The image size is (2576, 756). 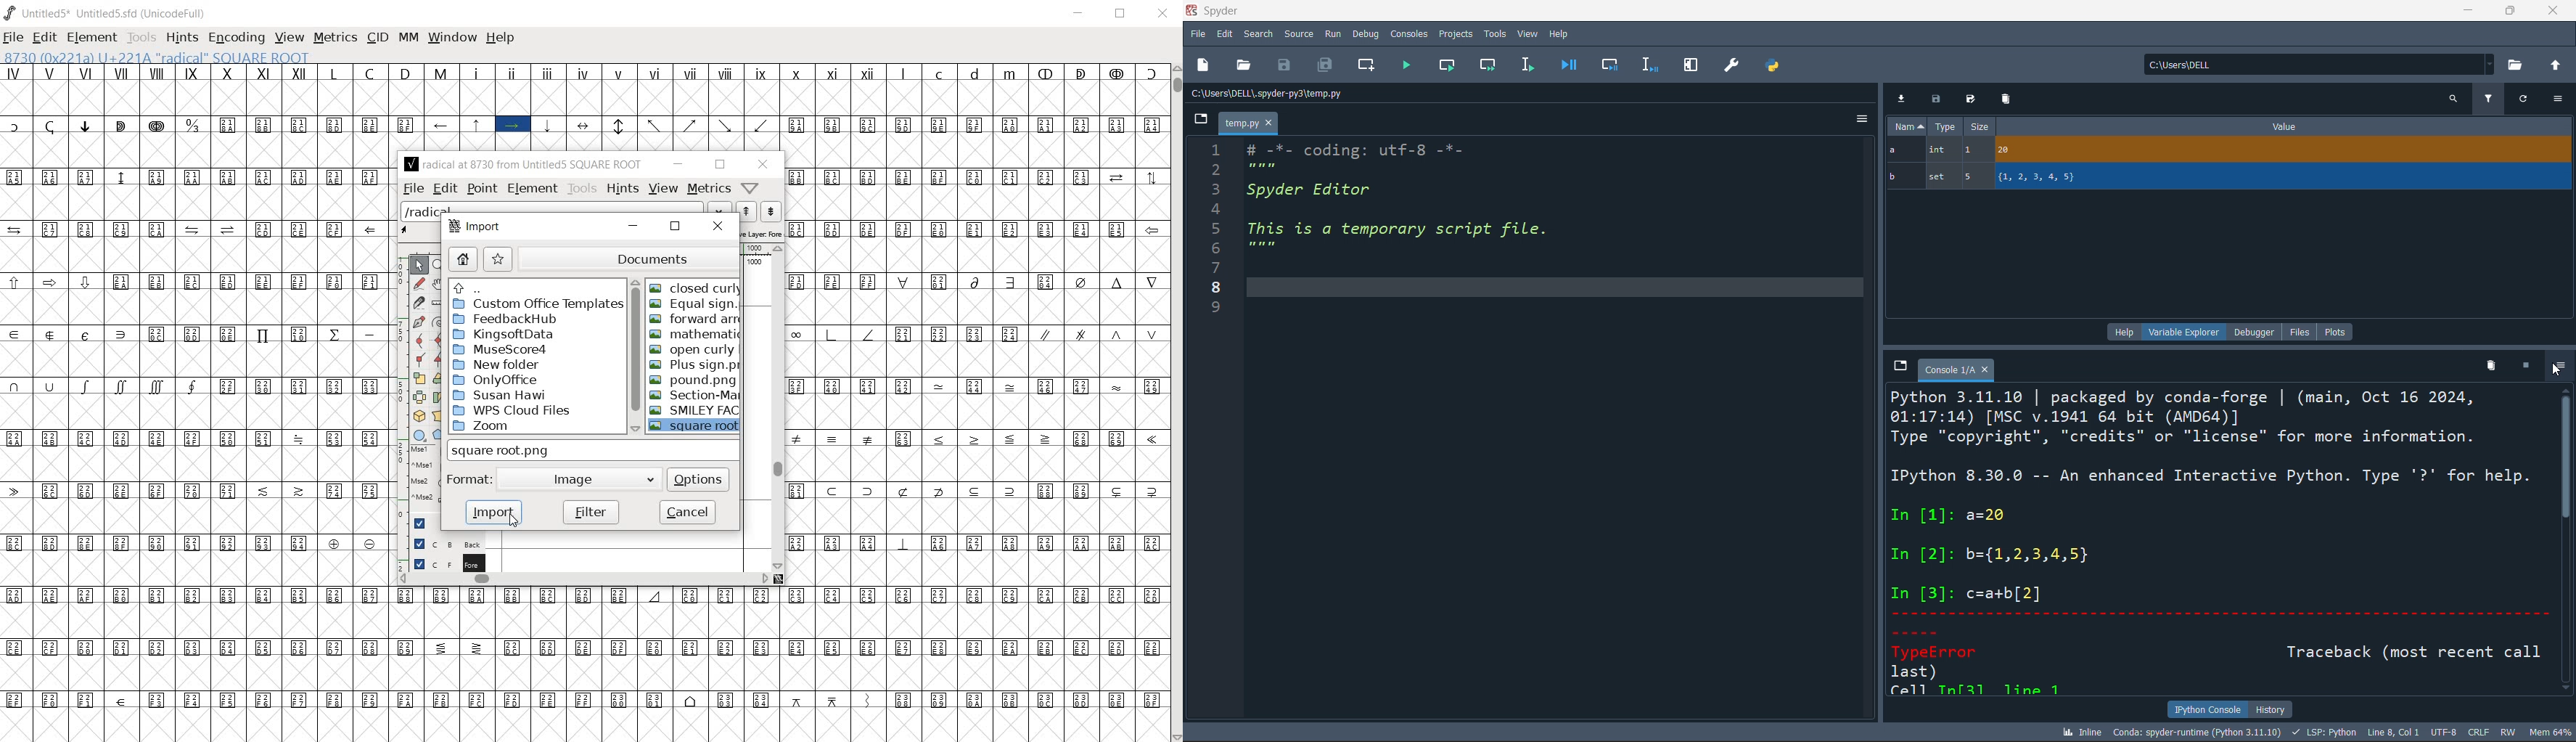 What do you see at coordinates (2567, 542) in the screenshot?
I see `scroll bar` at bounding box center [2567, 542].